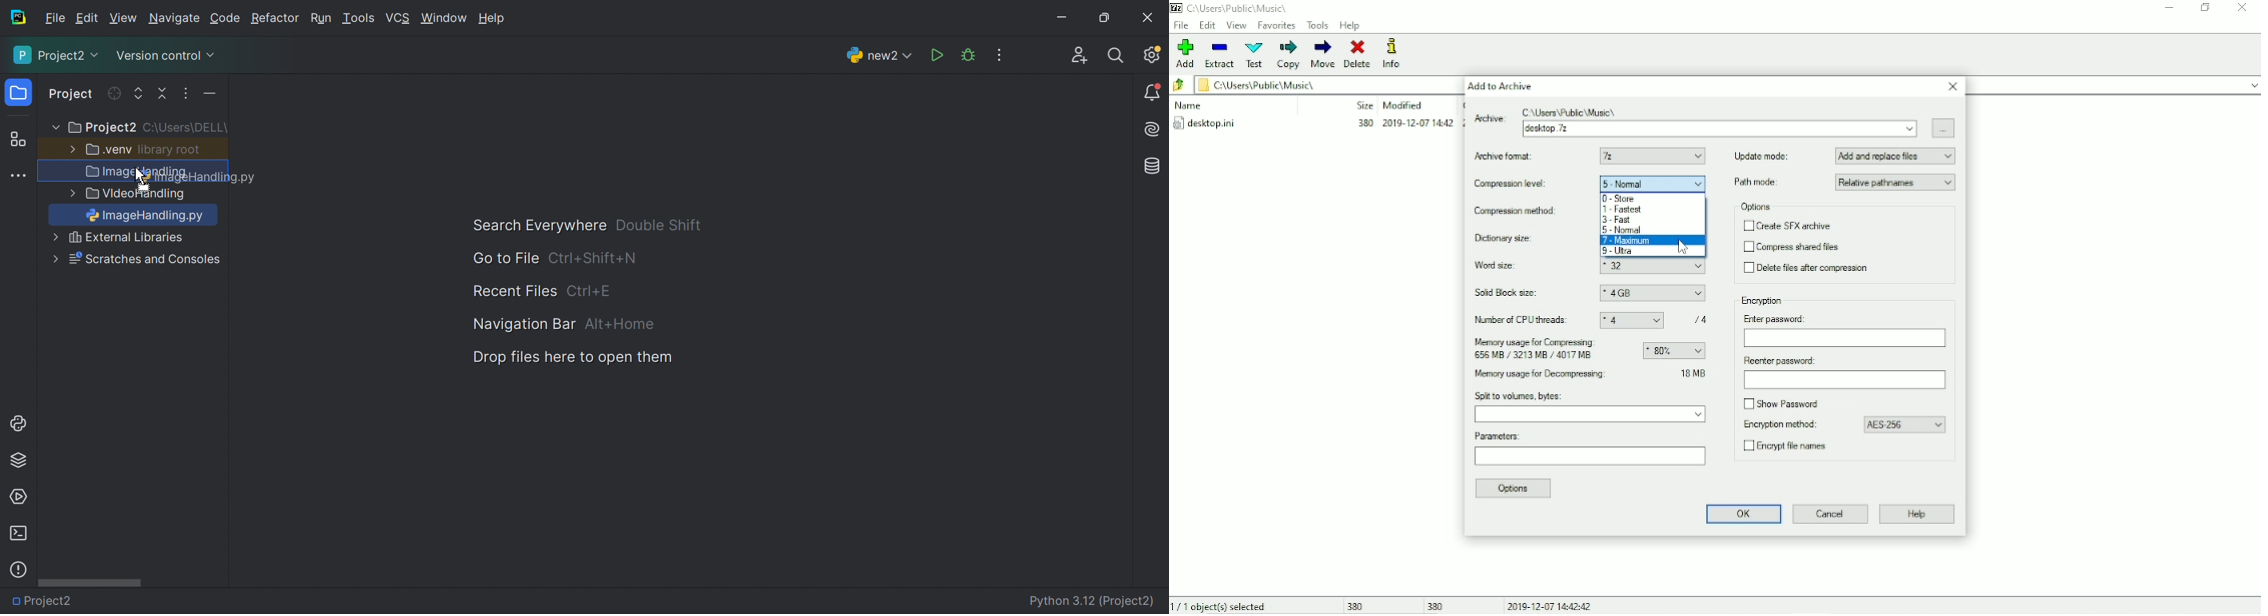 This screenshot has height=616, width=2268. What do you see at coordinates (1359, 54) in the screenshot?
I see `Delete ` at bounding box center [1359, 54].